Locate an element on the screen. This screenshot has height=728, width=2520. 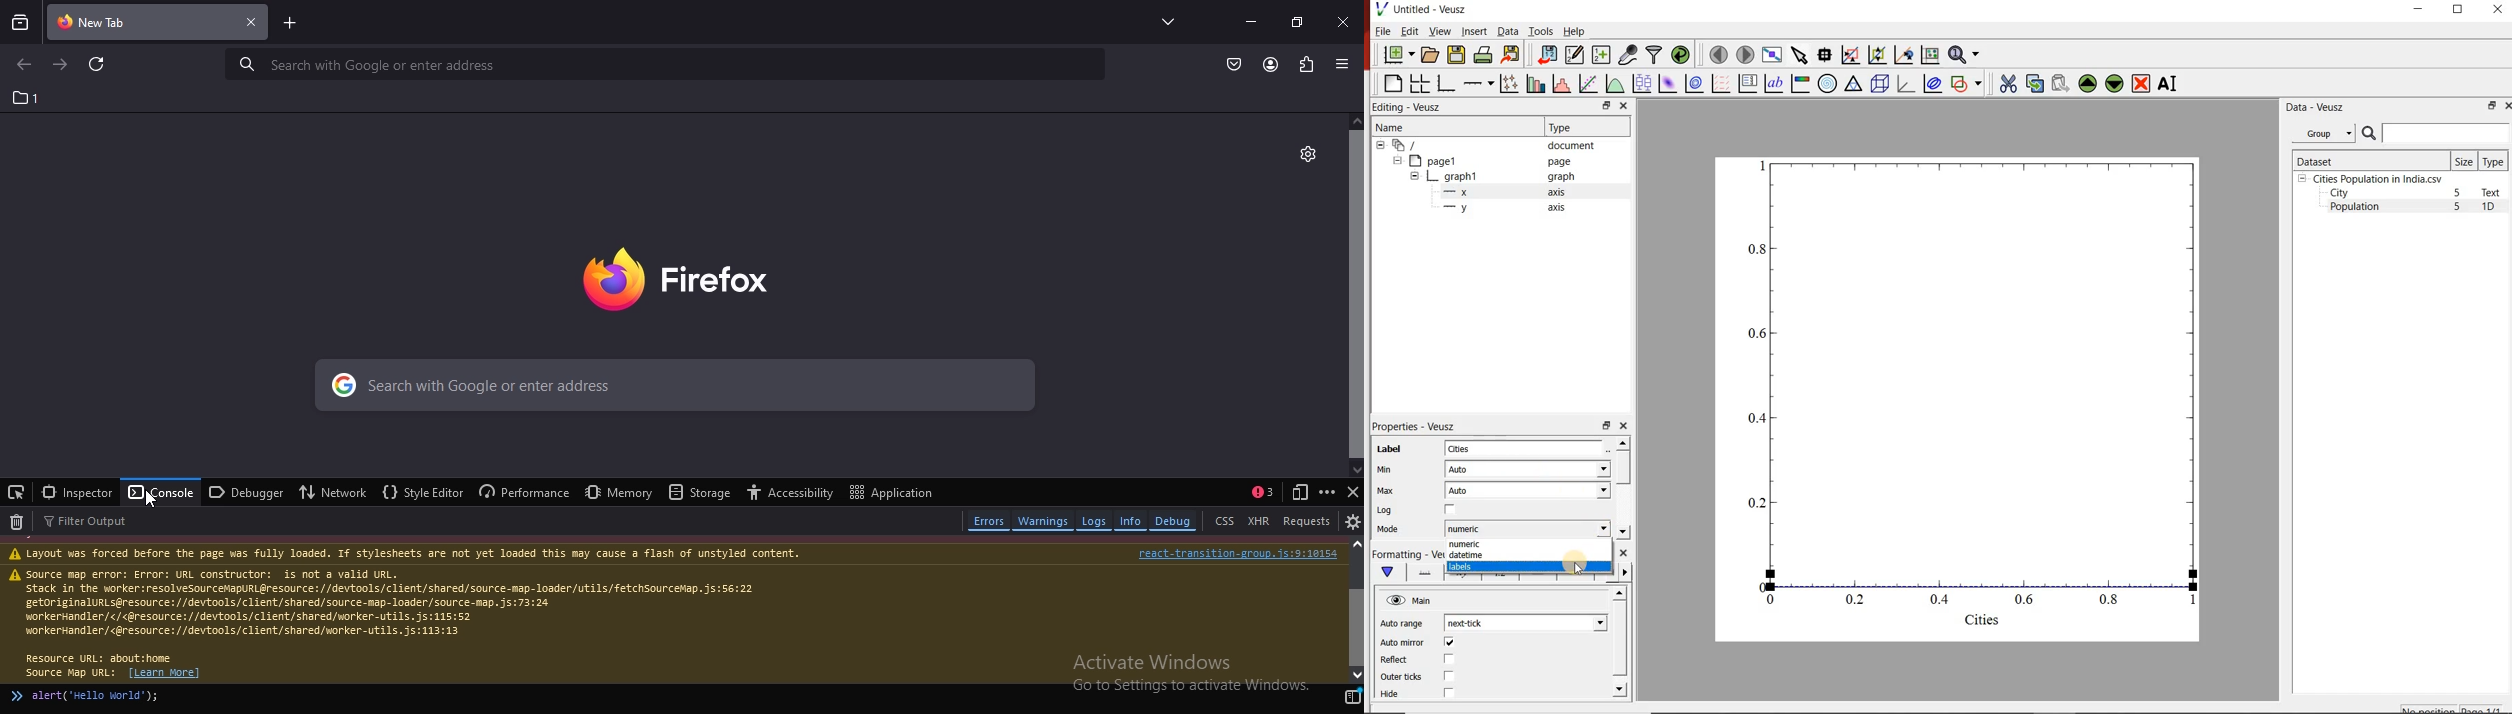
Tick labels is located at coordinates (1496, 579).